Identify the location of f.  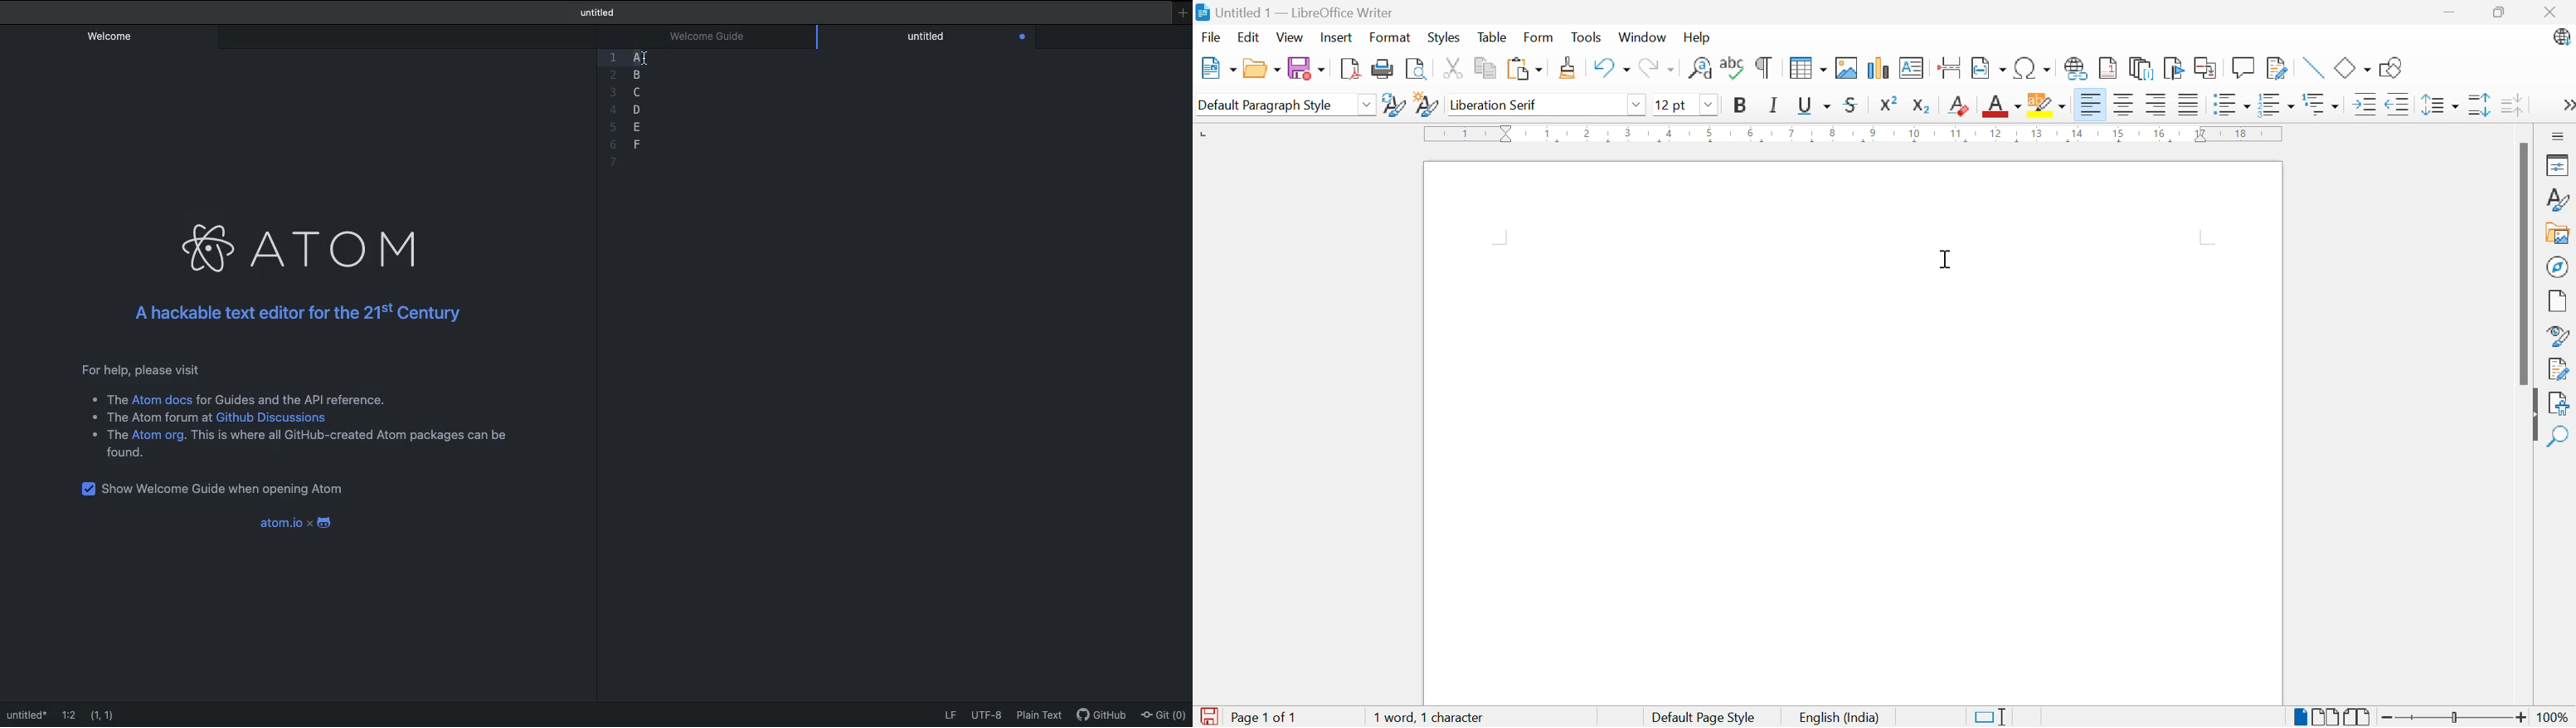
(637, 143).